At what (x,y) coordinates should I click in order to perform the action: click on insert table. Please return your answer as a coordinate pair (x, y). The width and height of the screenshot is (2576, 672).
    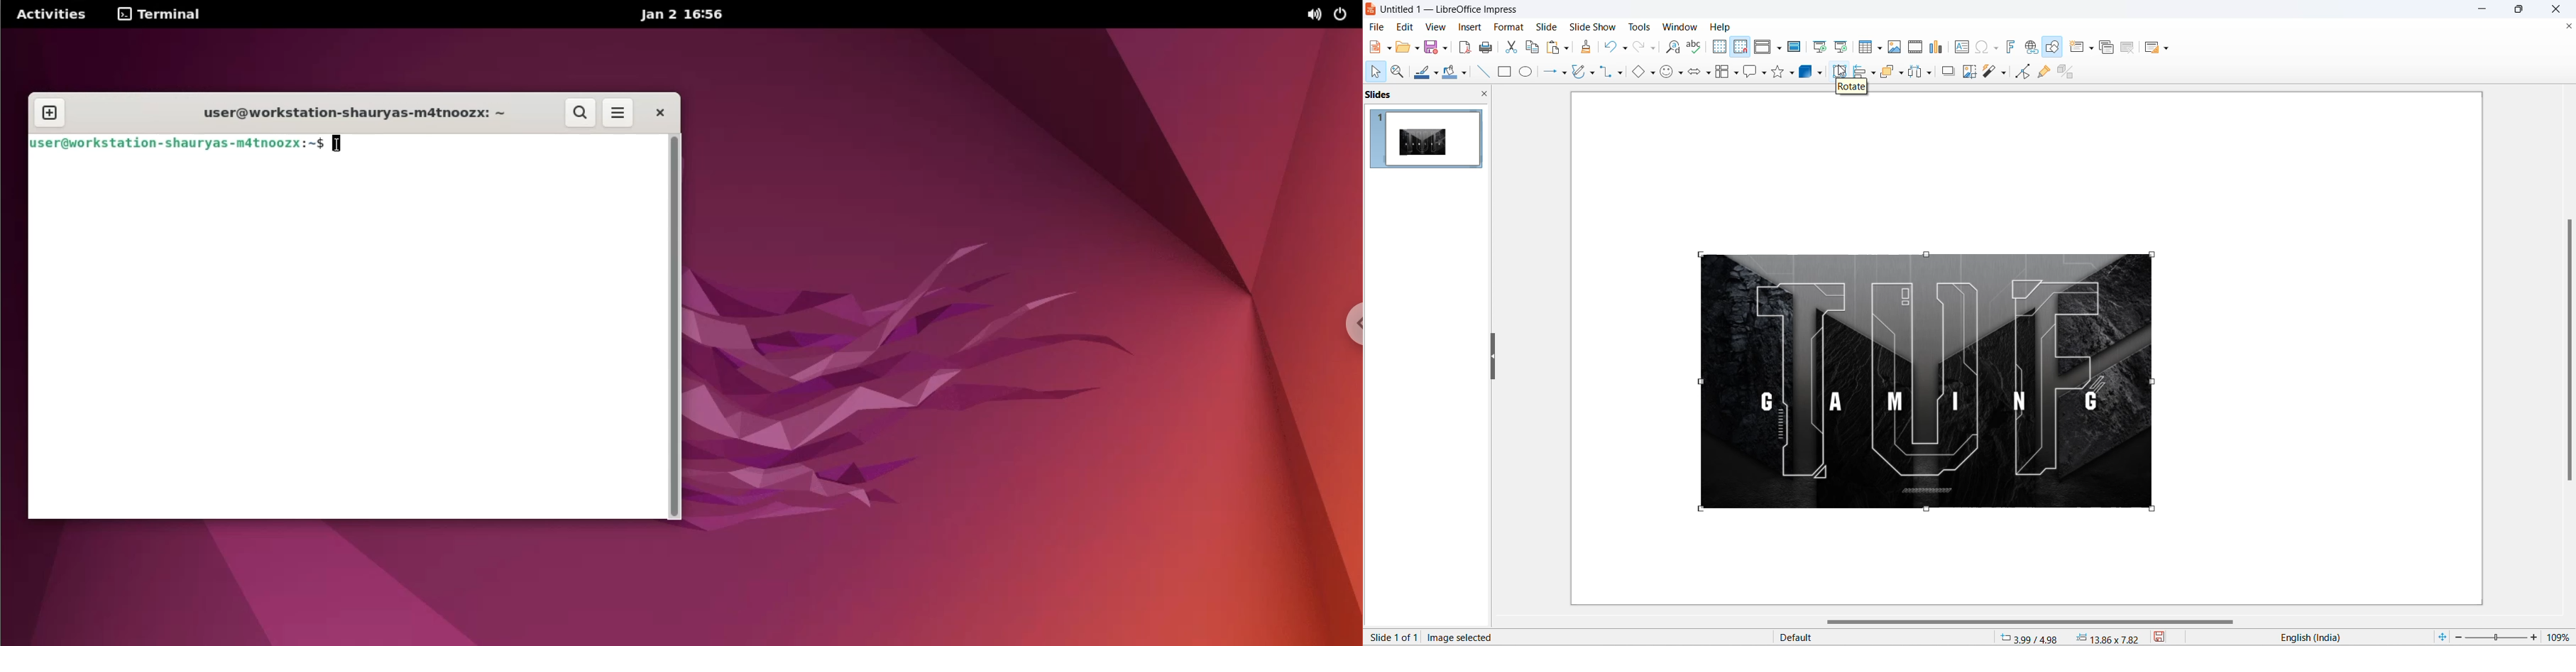
    Looking at the image, I should click on (1866, 47).